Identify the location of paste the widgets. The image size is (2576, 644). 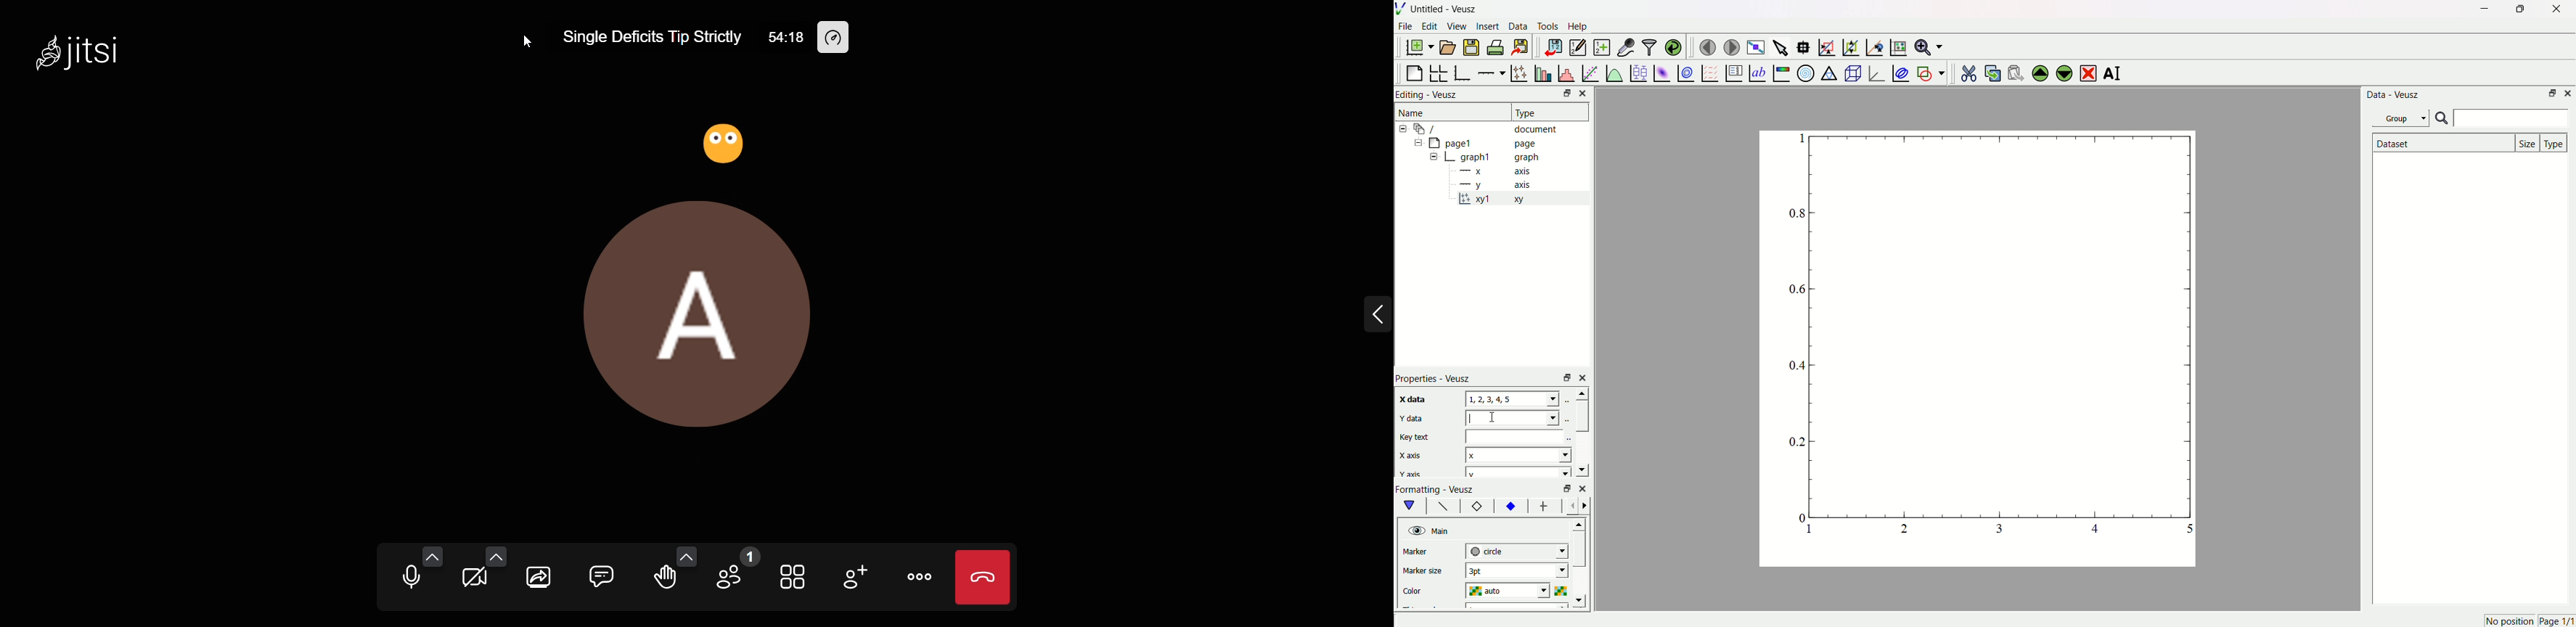
(2016, 71).